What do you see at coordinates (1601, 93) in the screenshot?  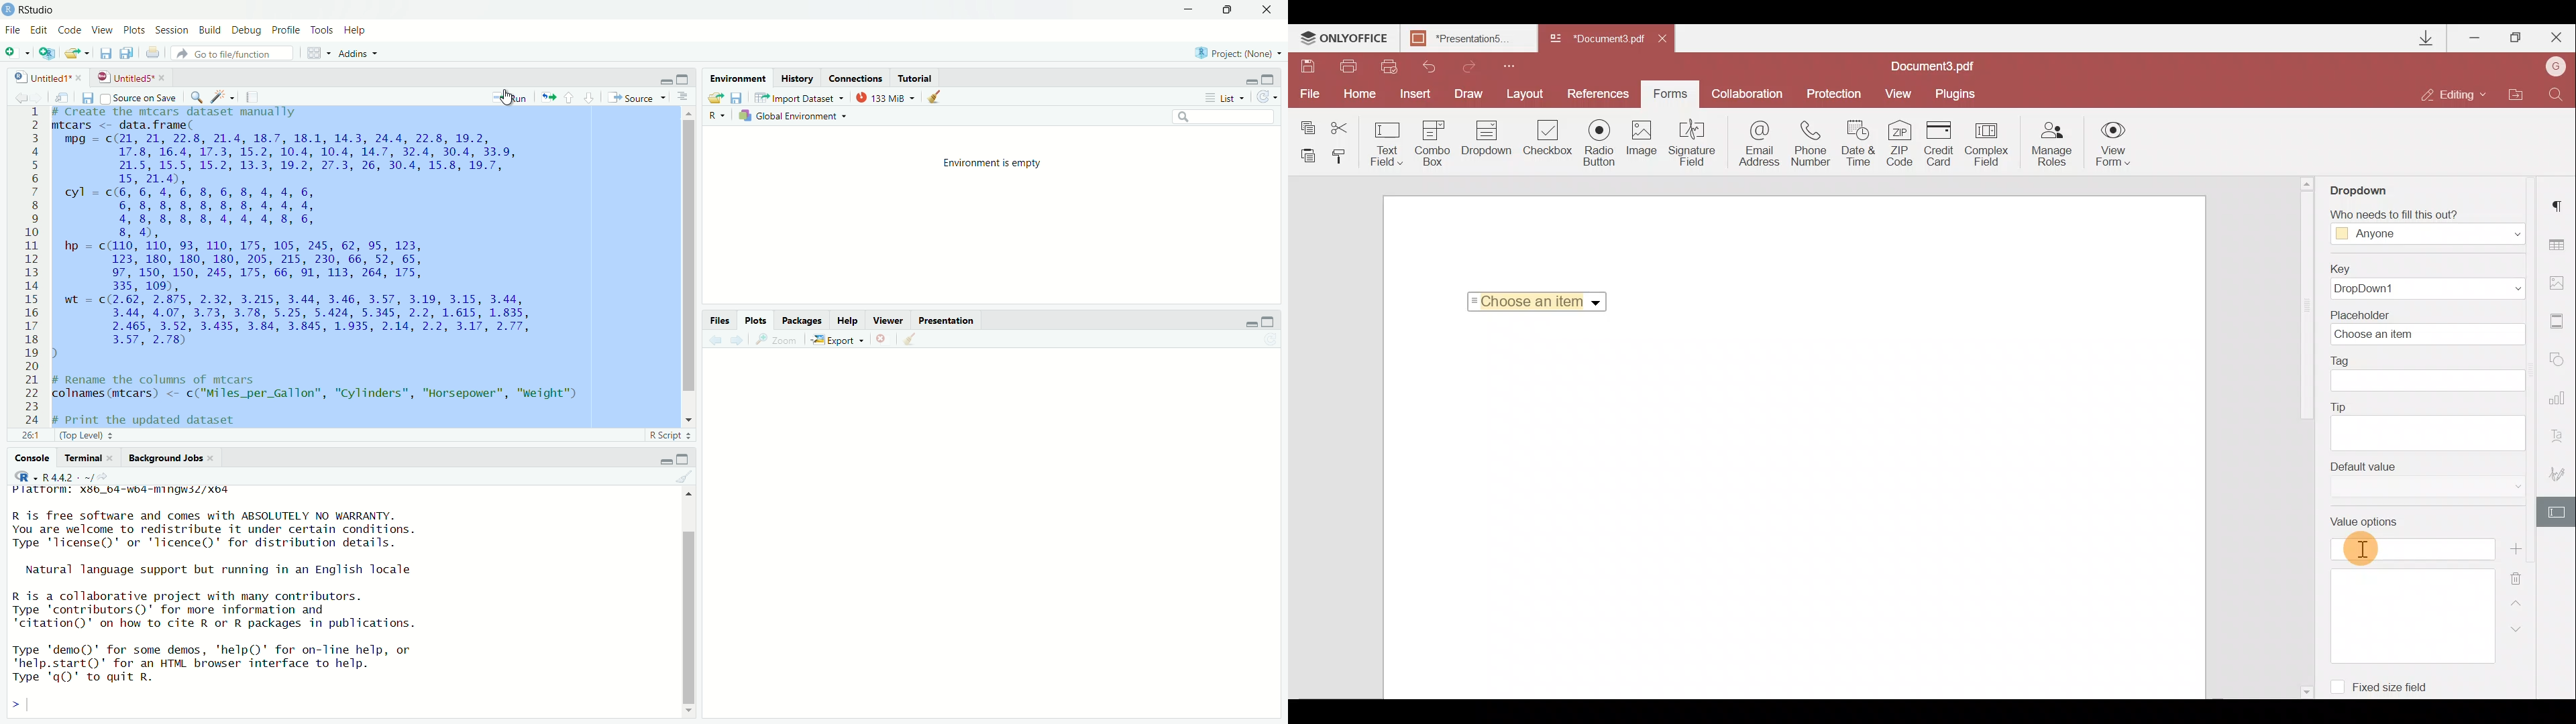 I see `References` at bounding box center [1601, 93].